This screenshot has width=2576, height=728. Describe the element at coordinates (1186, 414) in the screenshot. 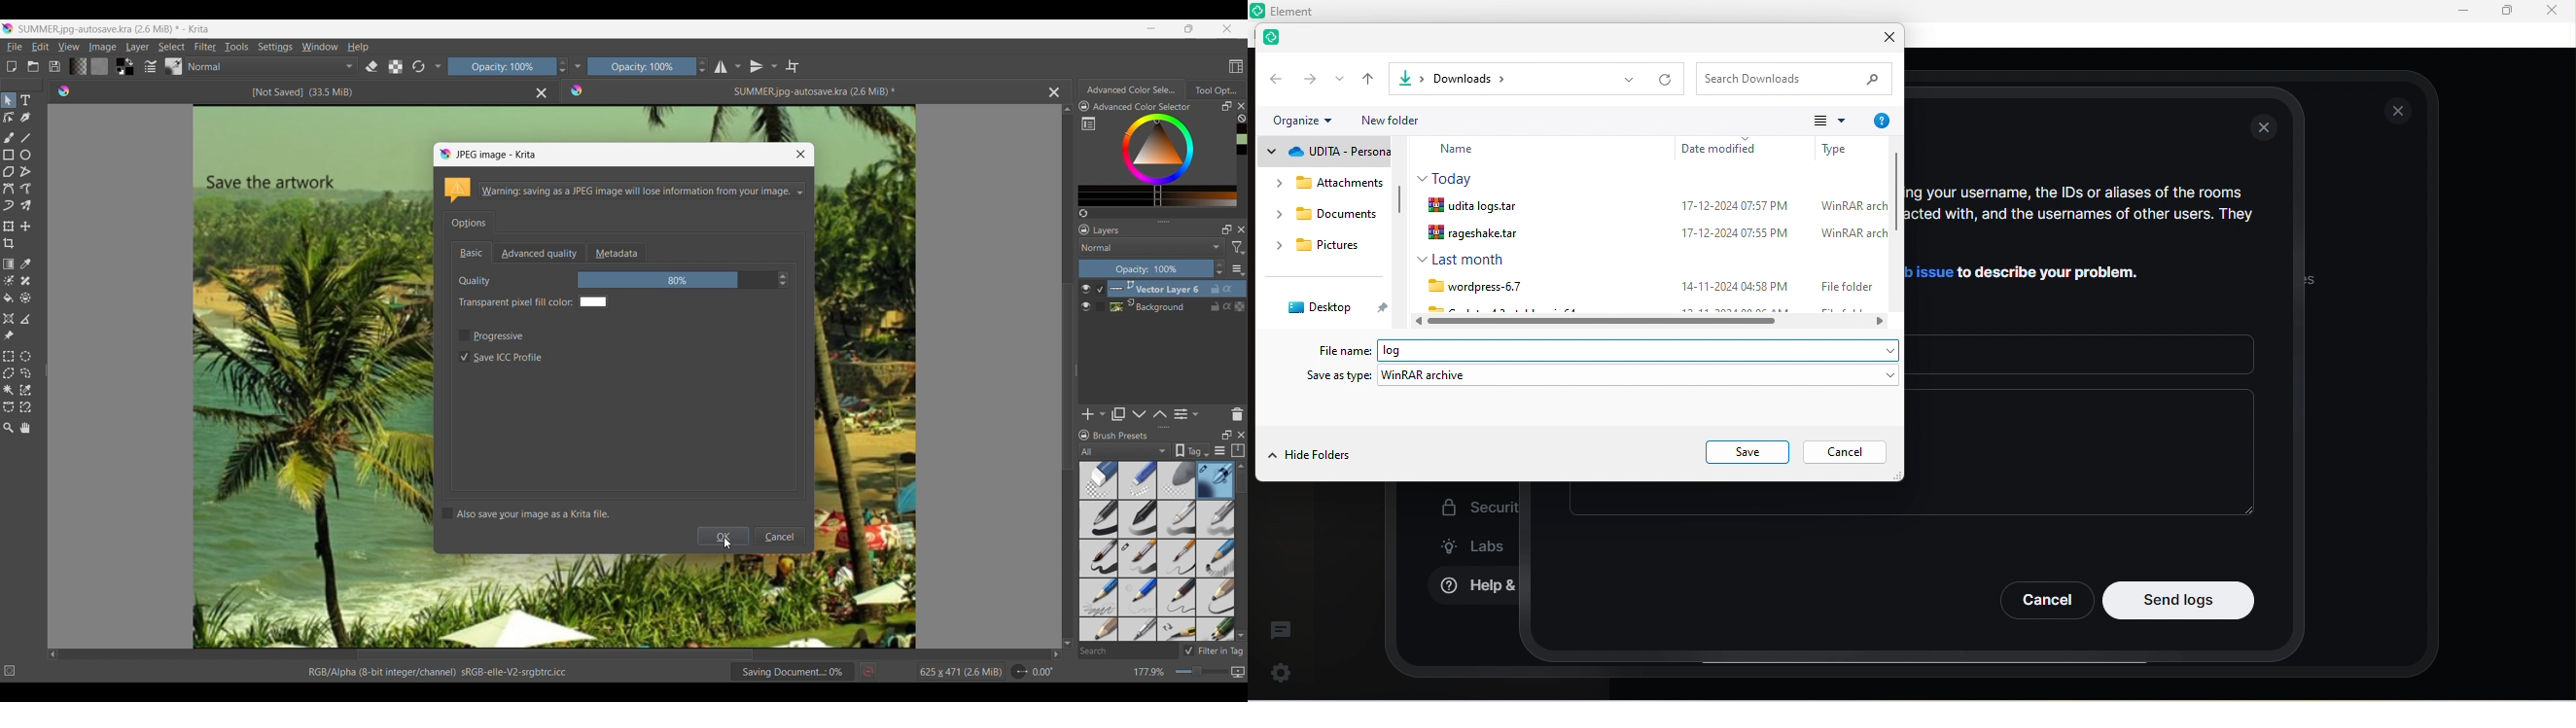

I see `View/Change layer properties` at that location.